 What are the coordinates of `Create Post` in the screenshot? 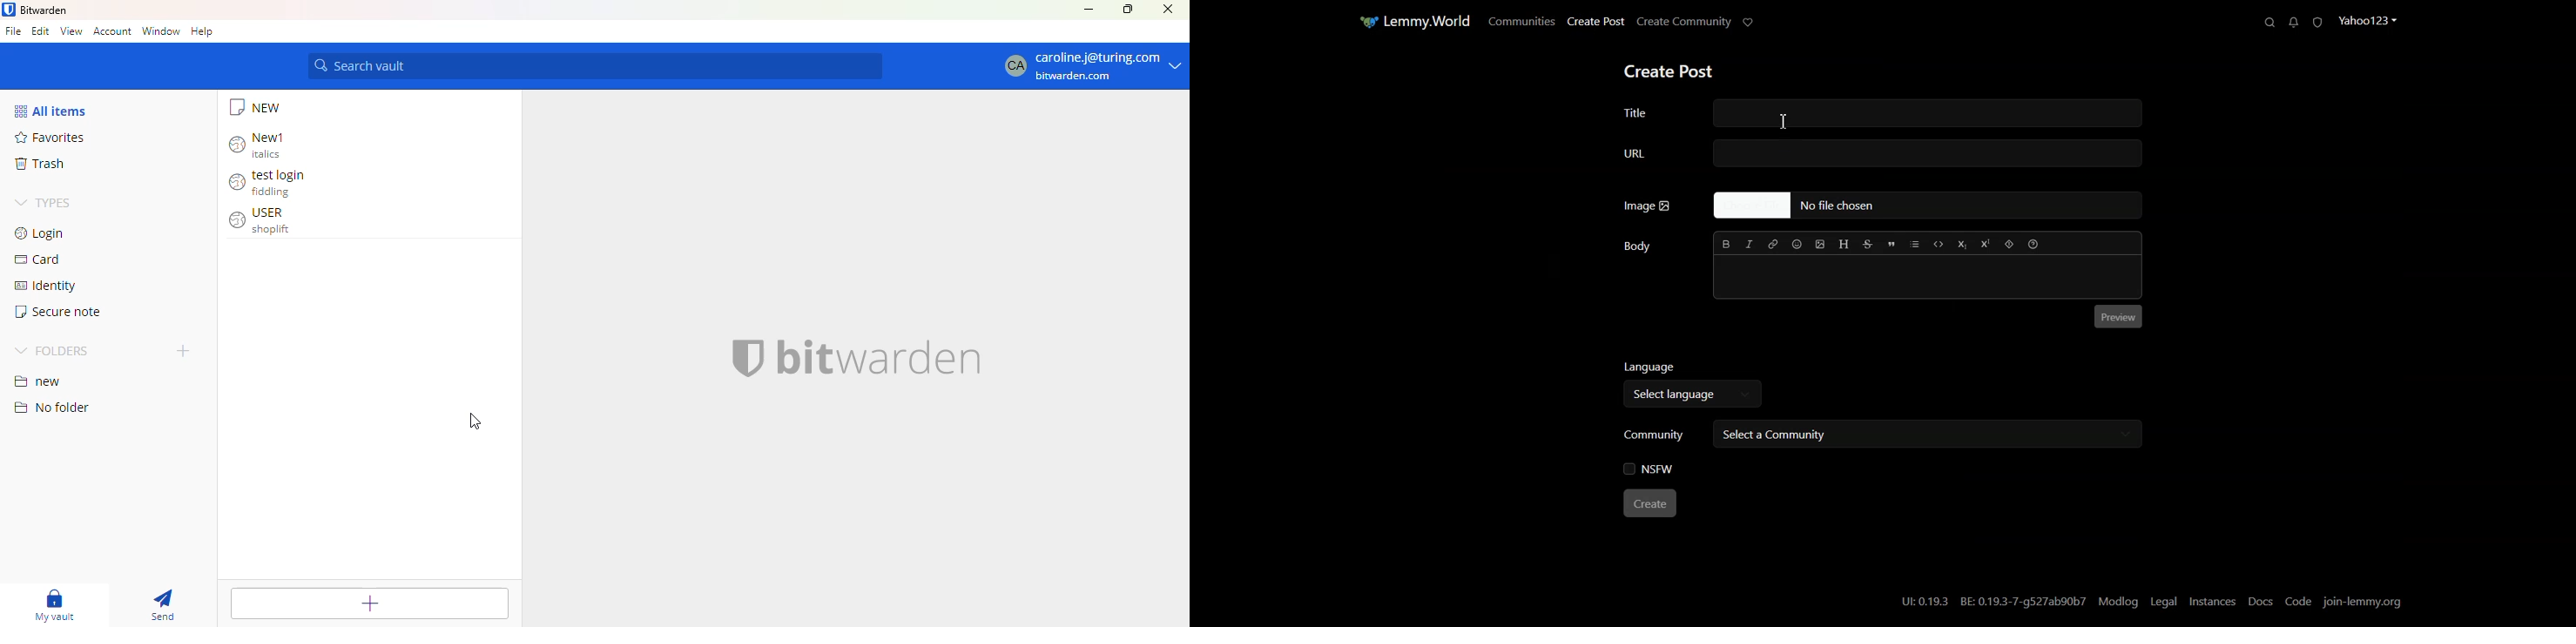 It's located at (1669, 72).